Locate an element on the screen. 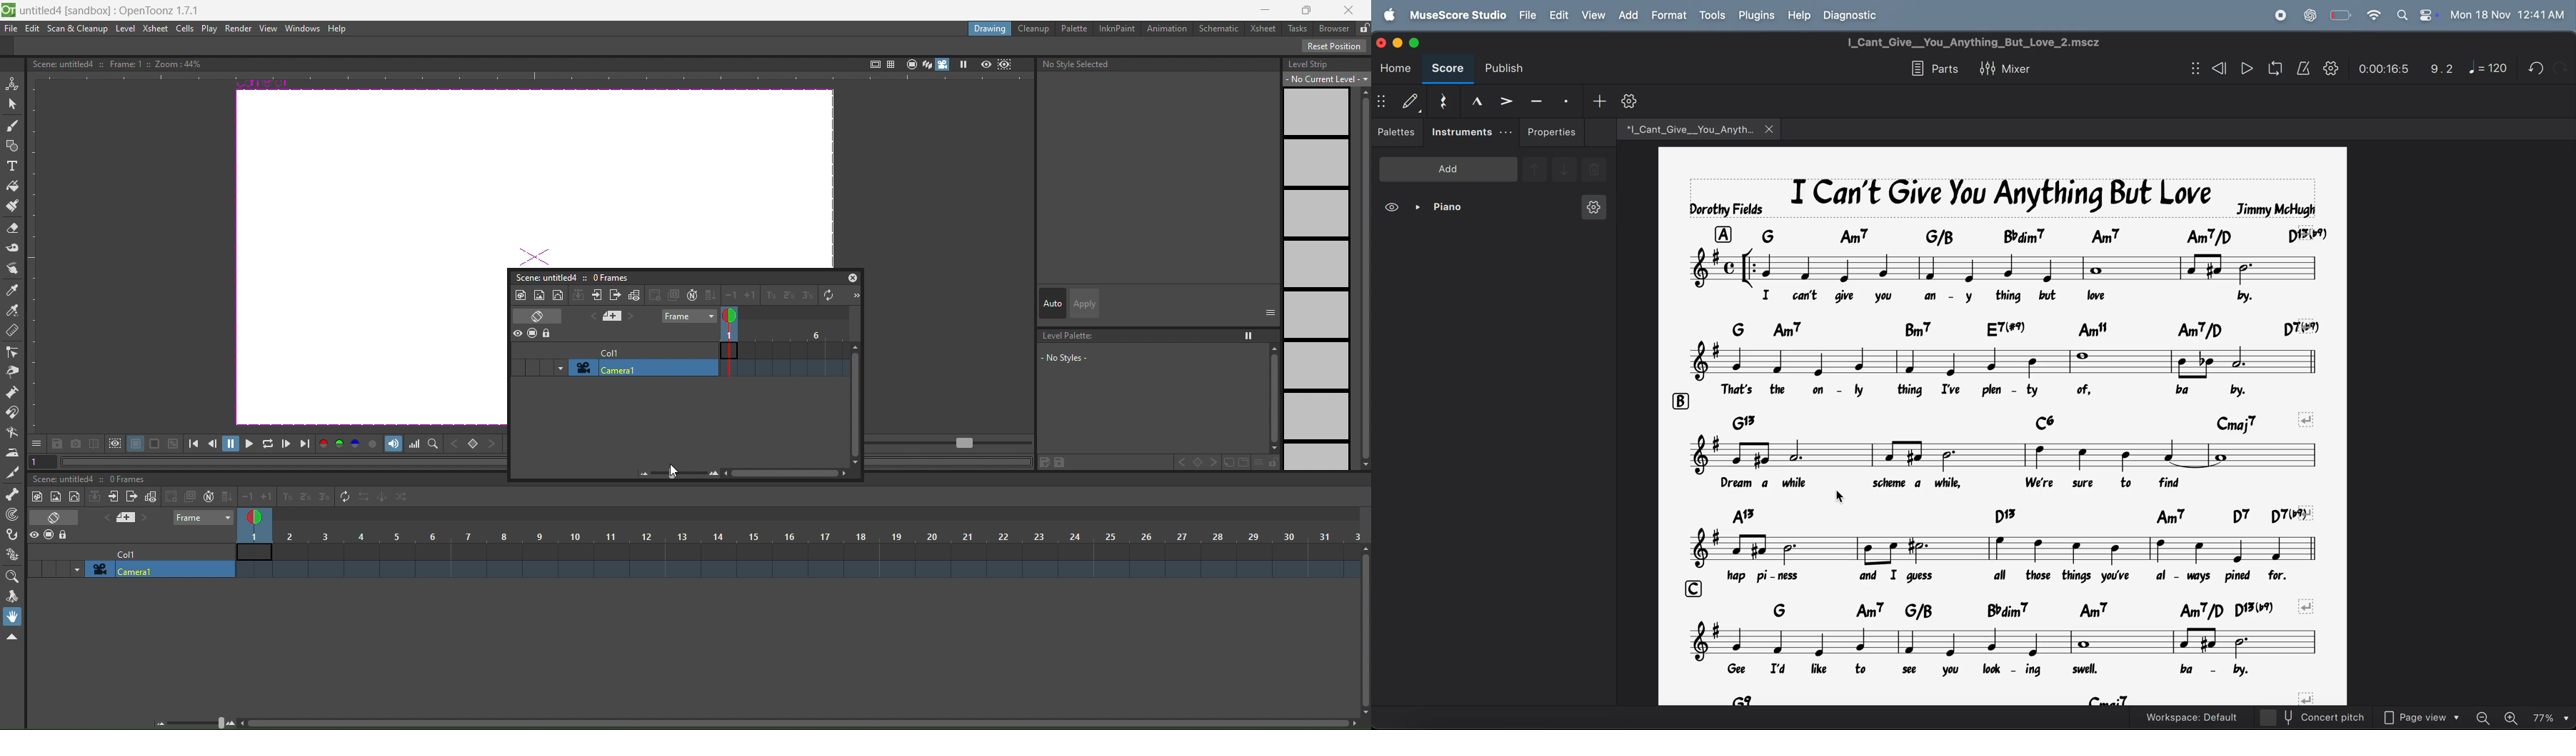 Image resolution: width=2576 pixels, height=756 pixels. add is located at coordinates (1597, 100).